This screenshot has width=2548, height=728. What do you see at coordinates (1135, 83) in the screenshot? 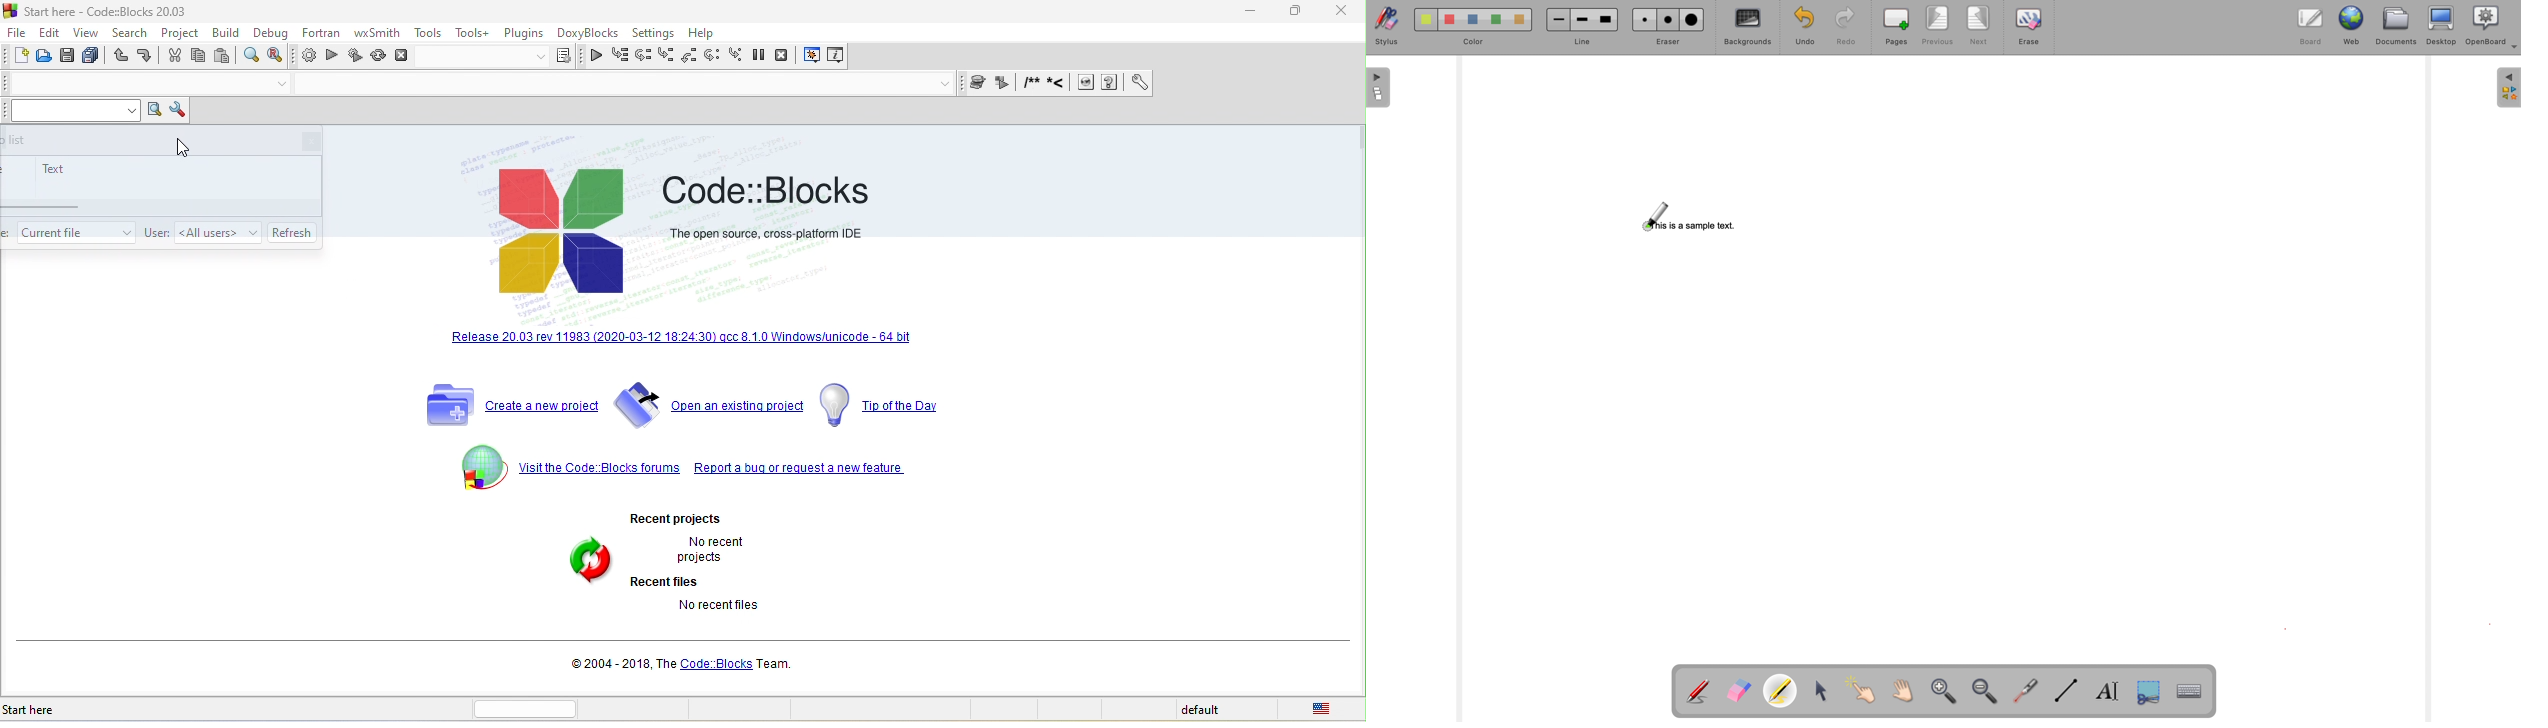
I see `open preference` at bounding box center [1135, 83].